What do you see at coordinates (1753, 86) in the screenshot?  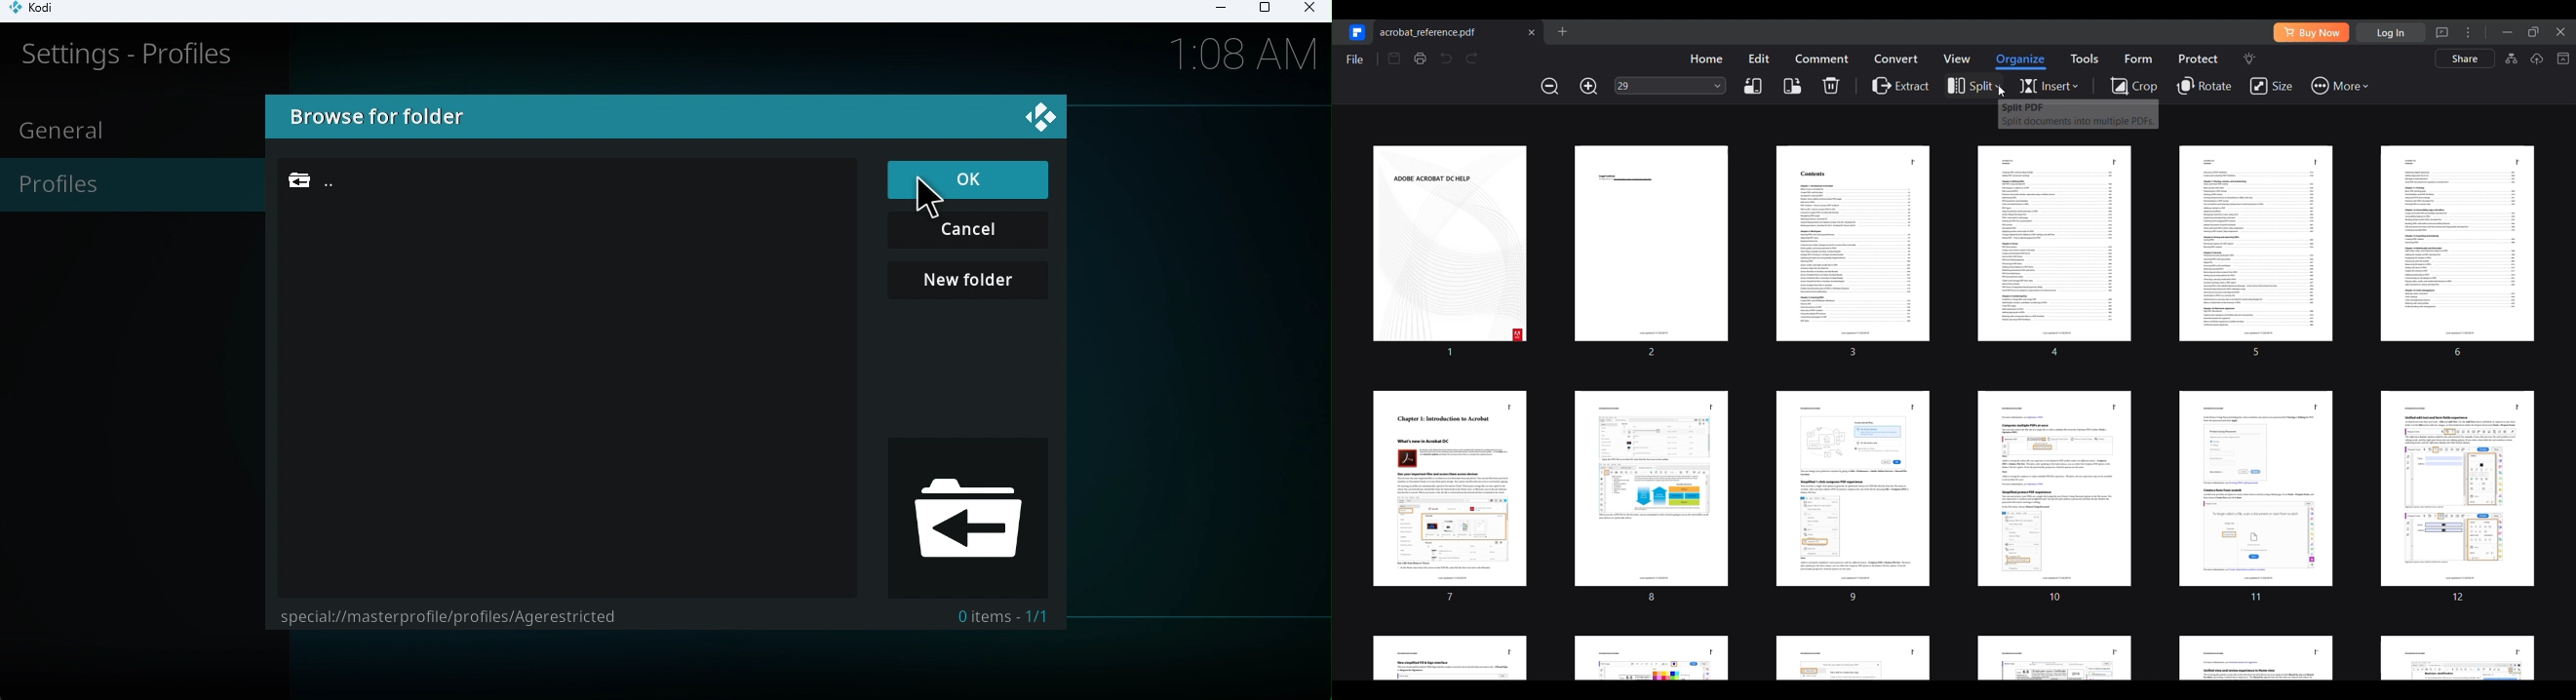 I see `Left rotate` at bounding box center [1753, 86].